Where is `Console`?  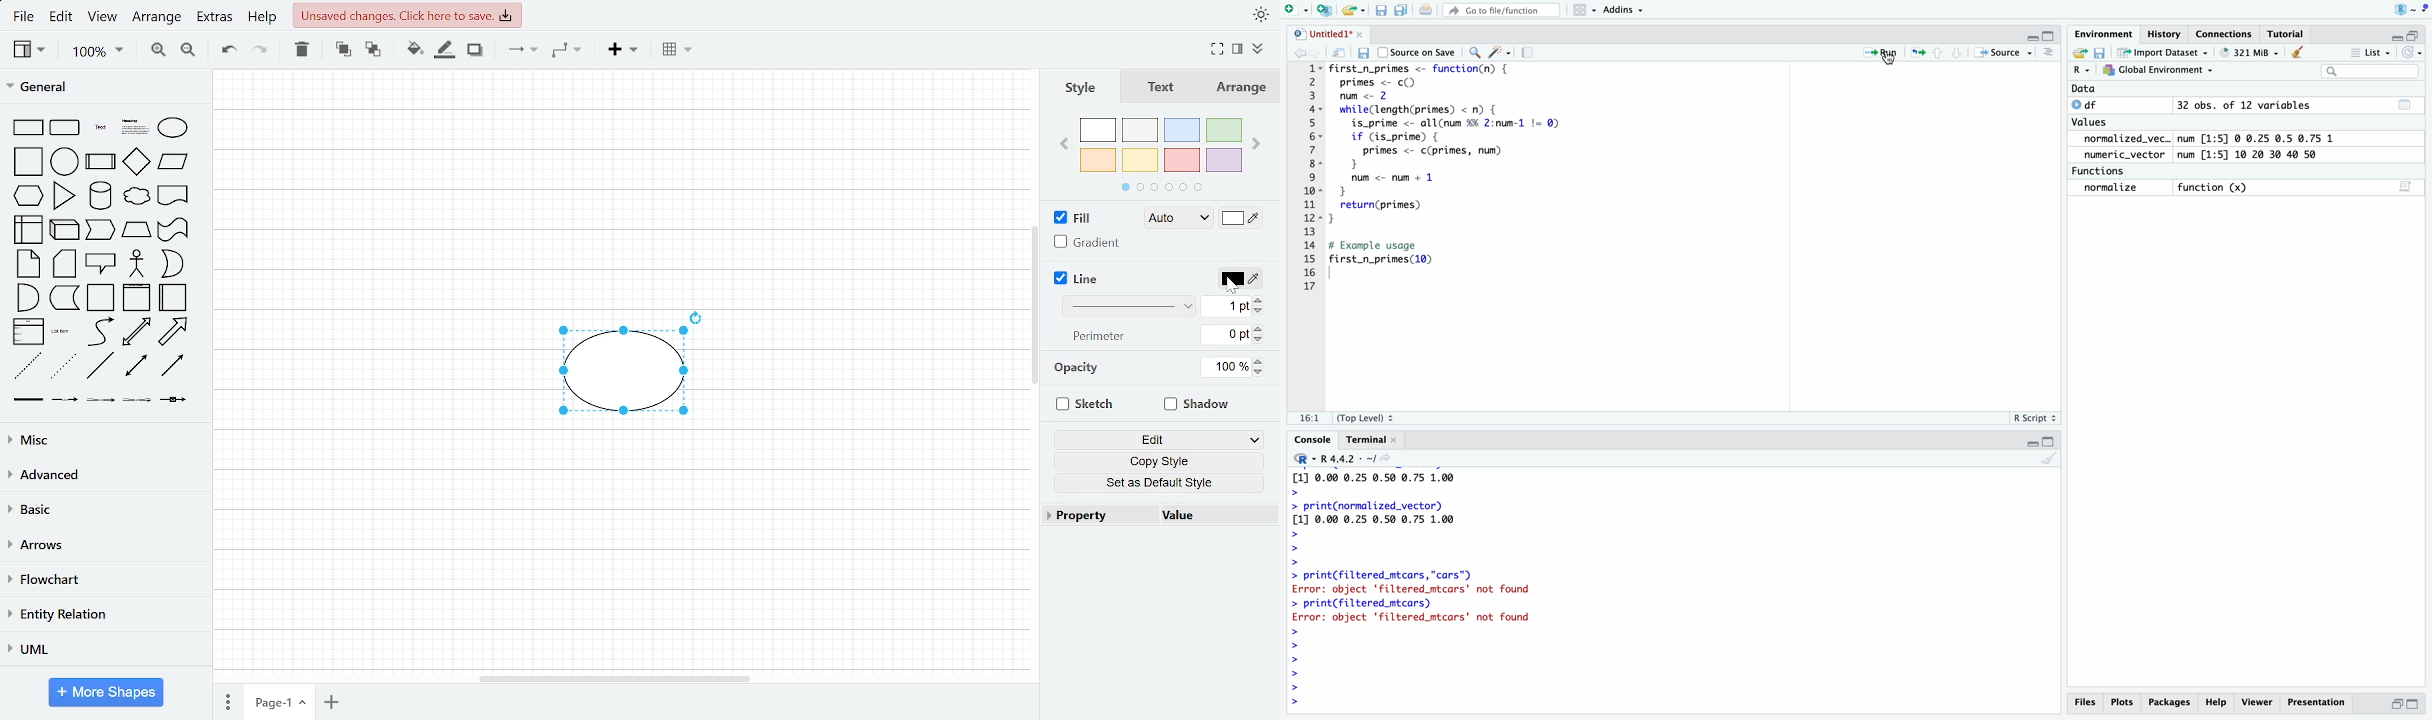
Console is located at coordinates (1314, 438).